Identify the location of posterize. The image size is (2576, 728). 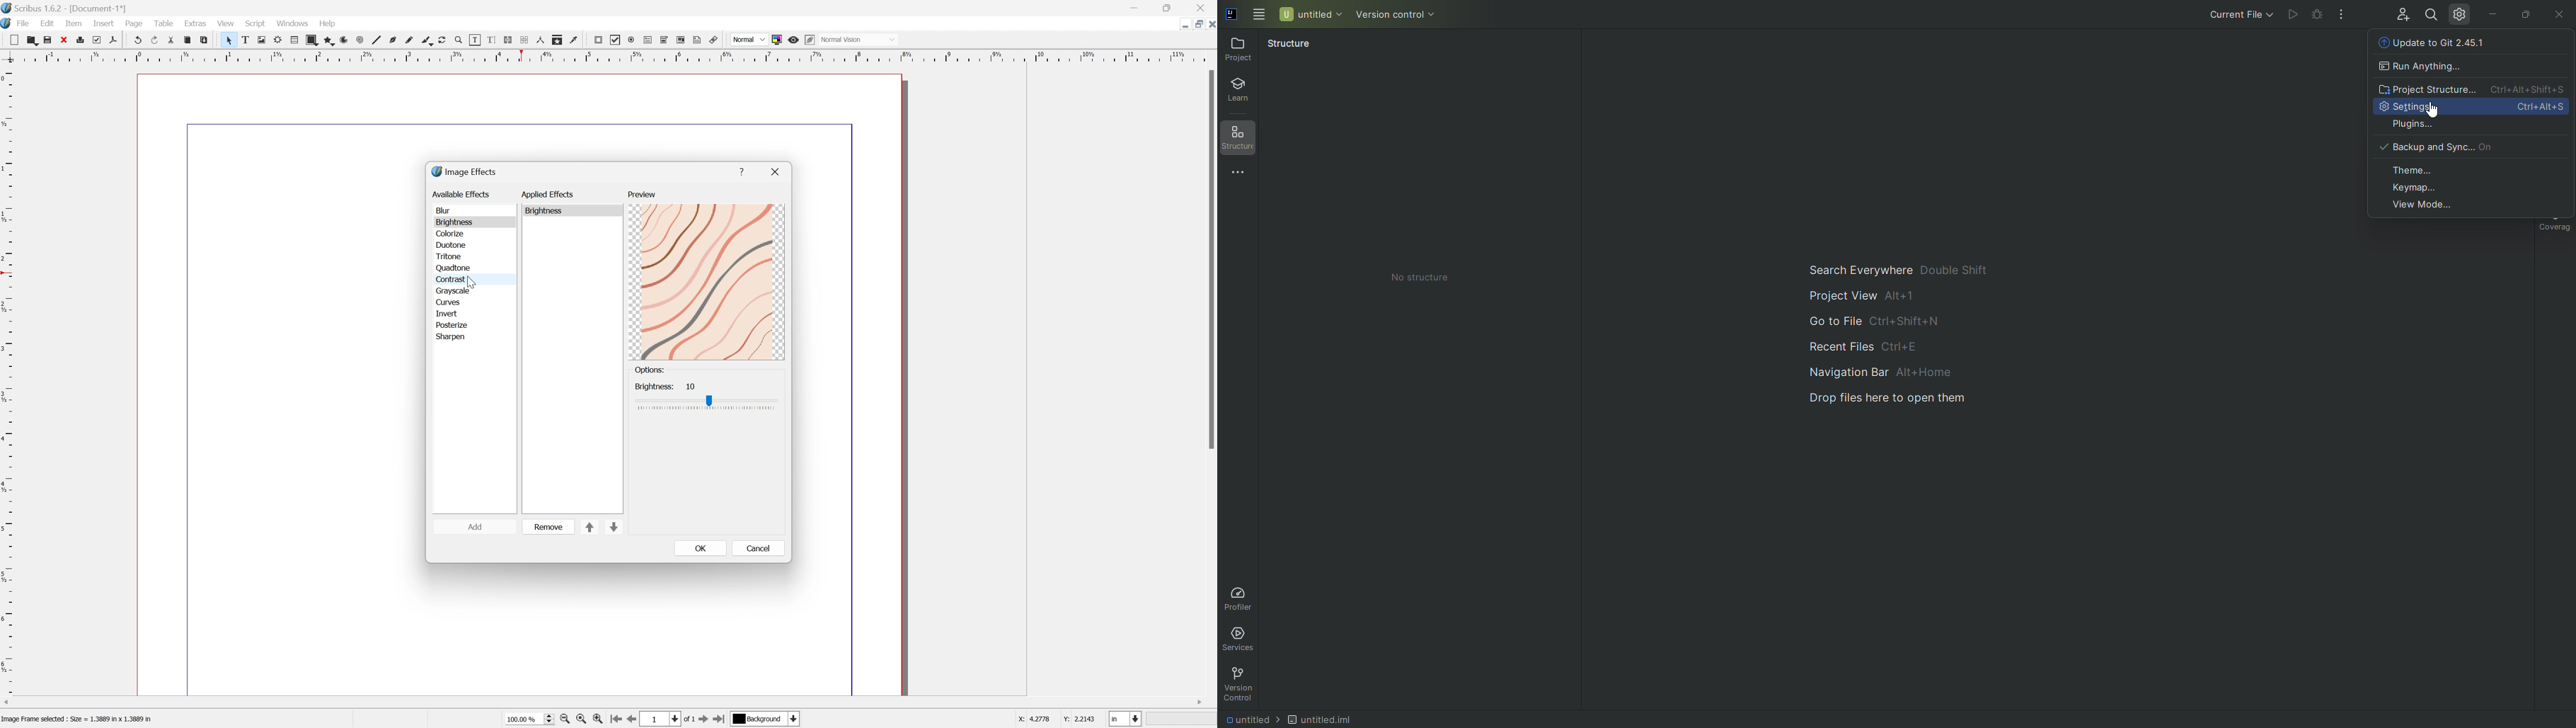
(451, 324).